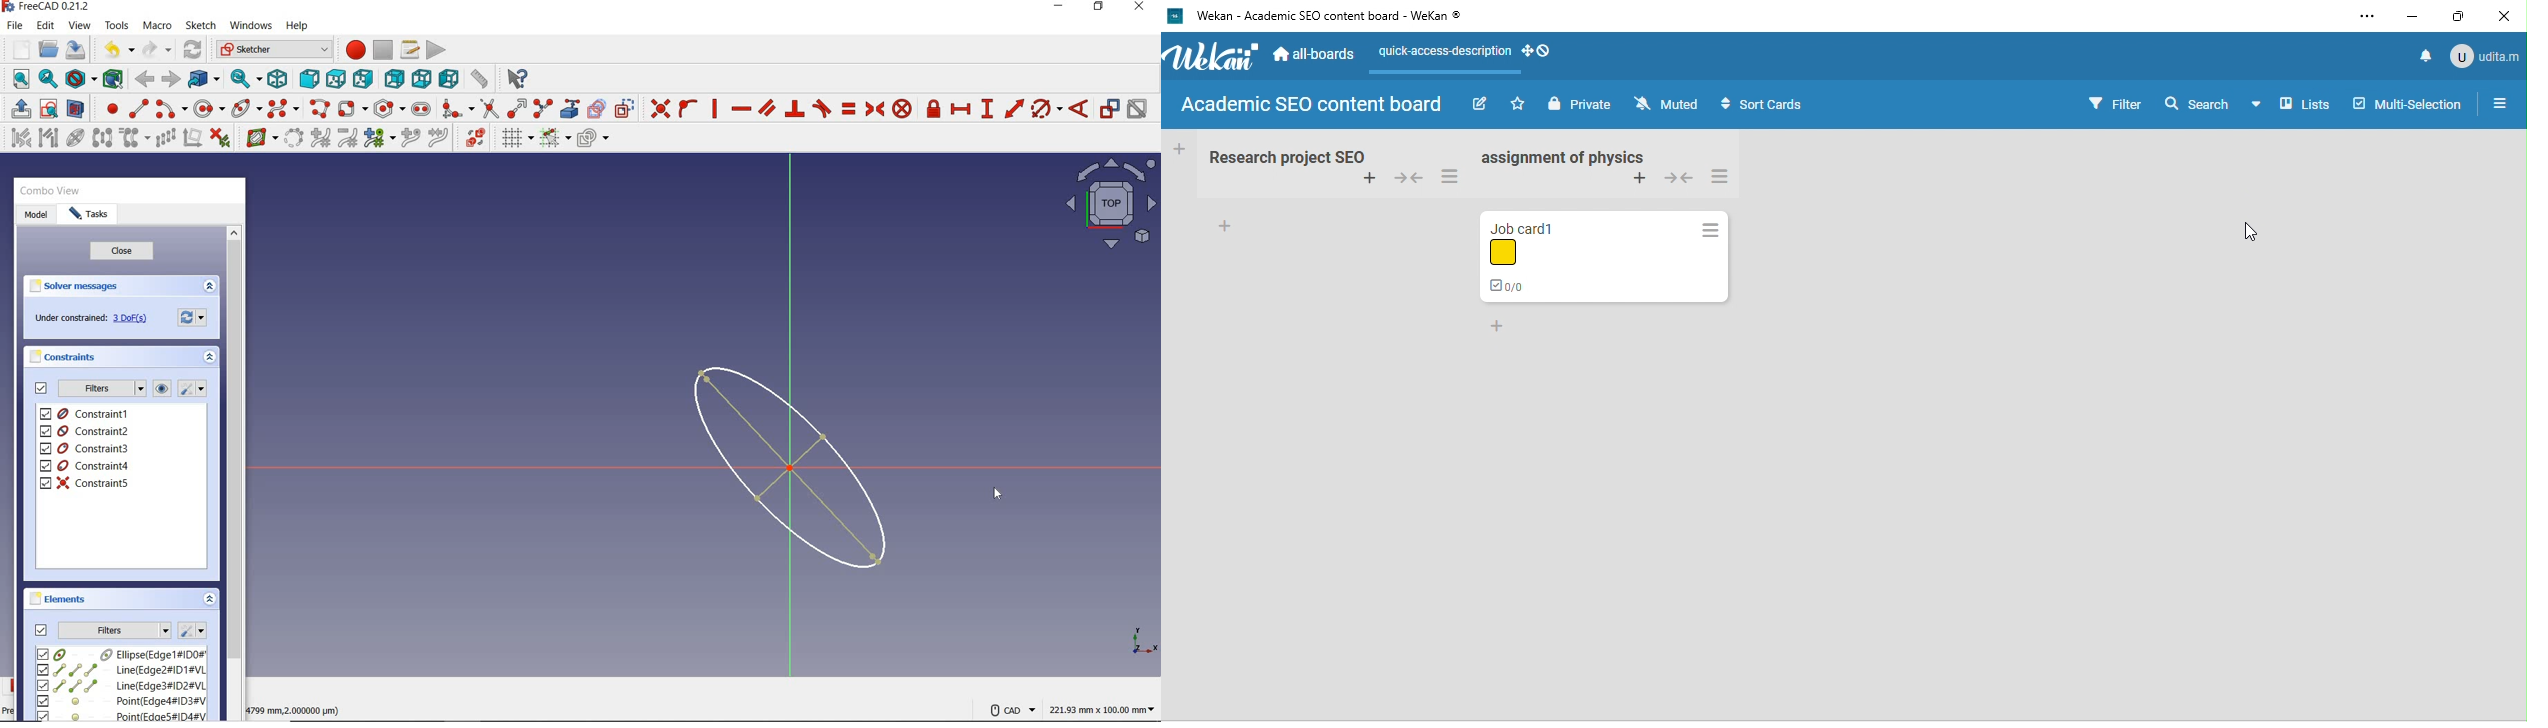 The height and width of the screenshot is (728, 2548). Describe the element at coordinates (169, 80) in the screenshot. I see `forward` at that location.